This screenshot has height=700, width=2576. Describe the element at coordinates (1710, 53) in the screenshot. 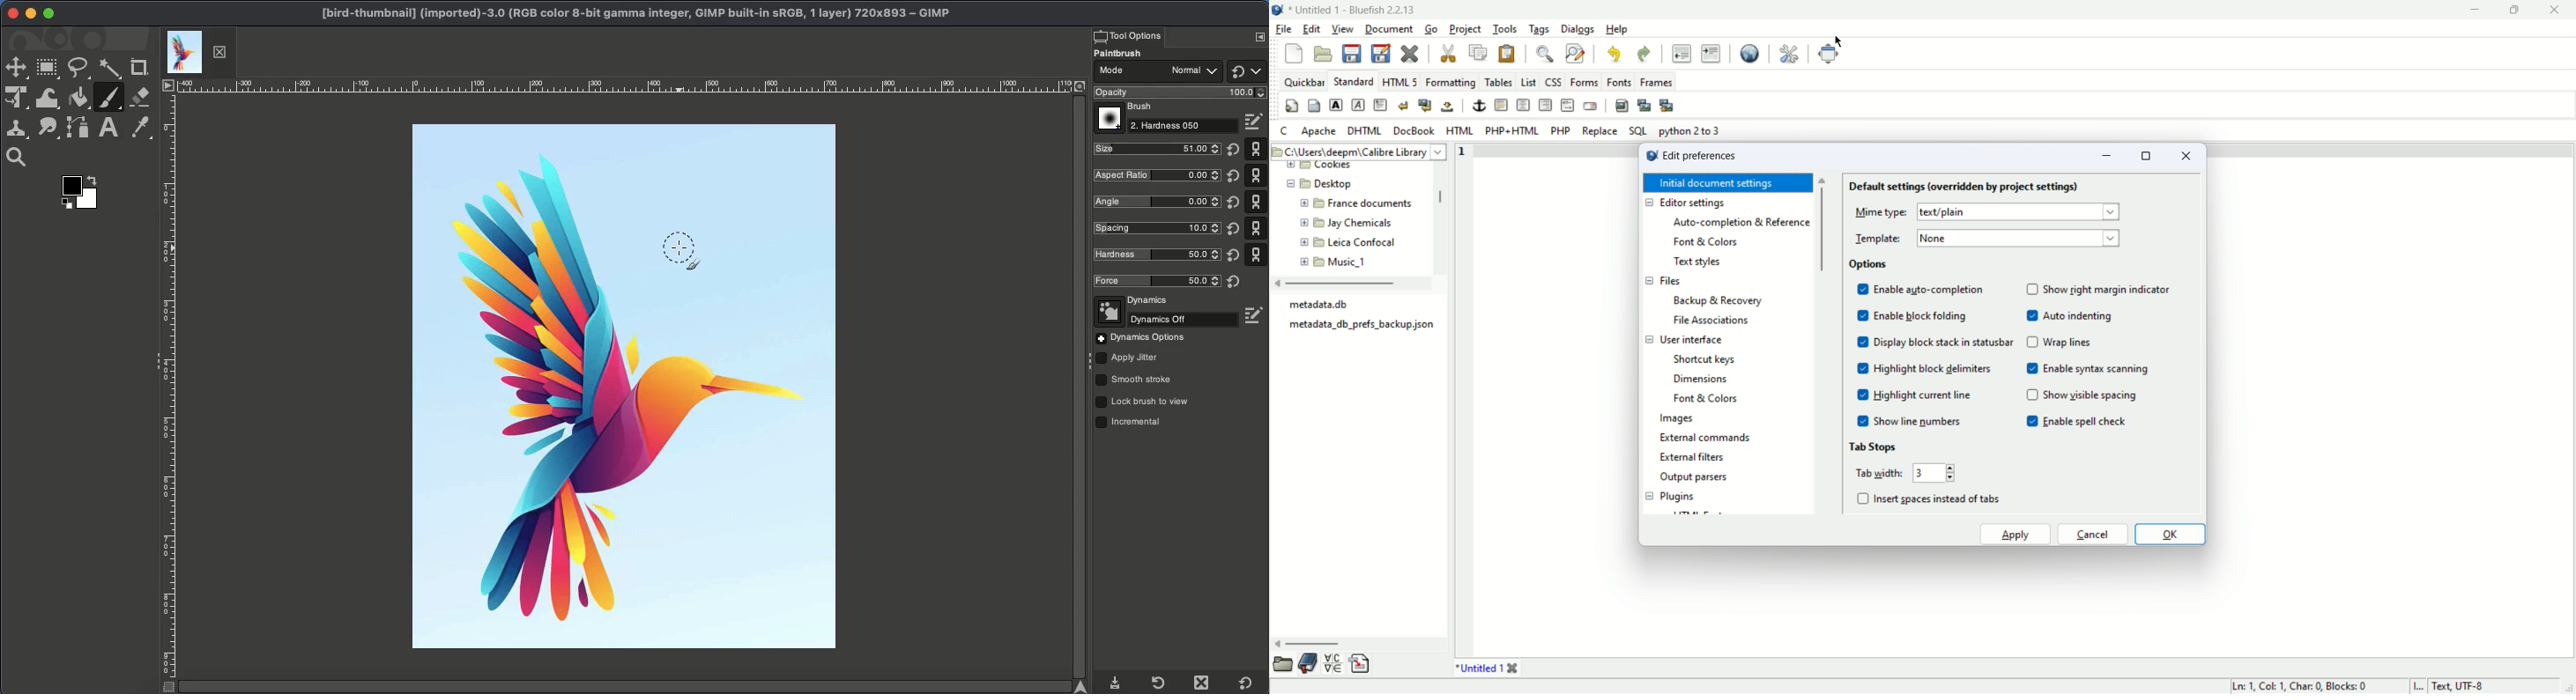

I see `indent` at that location.